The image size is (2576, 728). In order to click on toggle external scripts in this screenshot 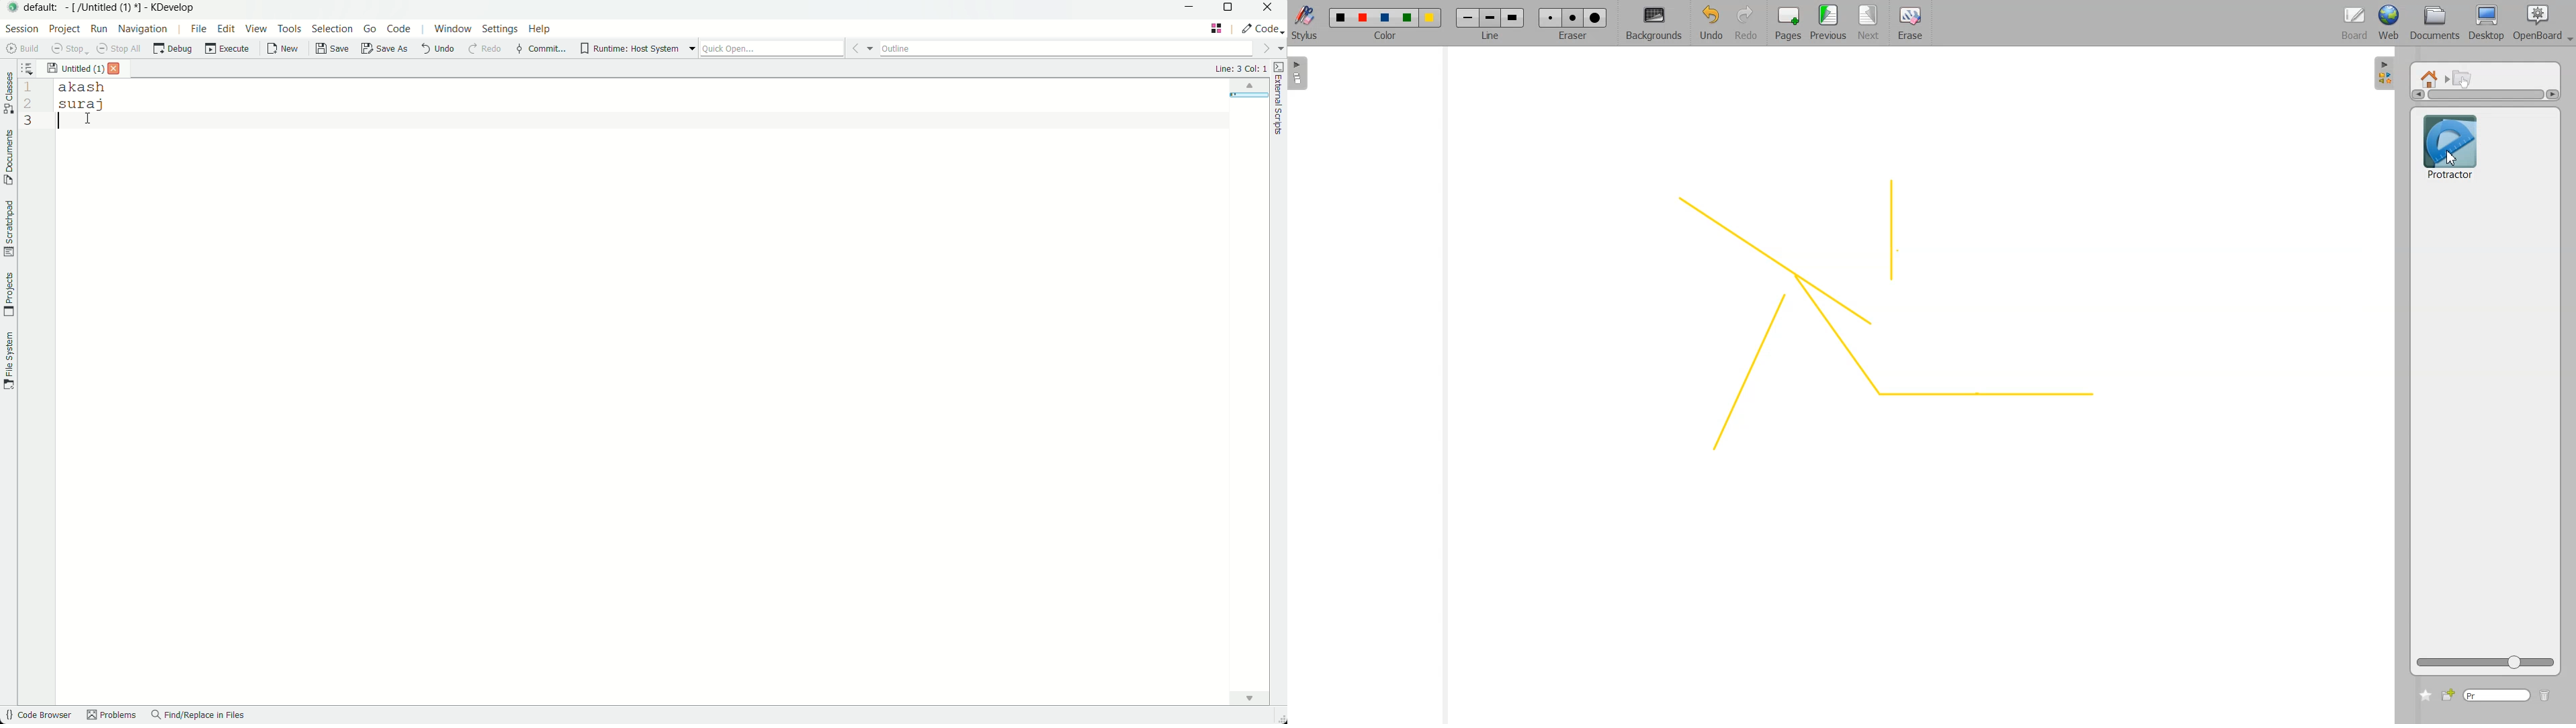, I will do `click(1280, 99)`.